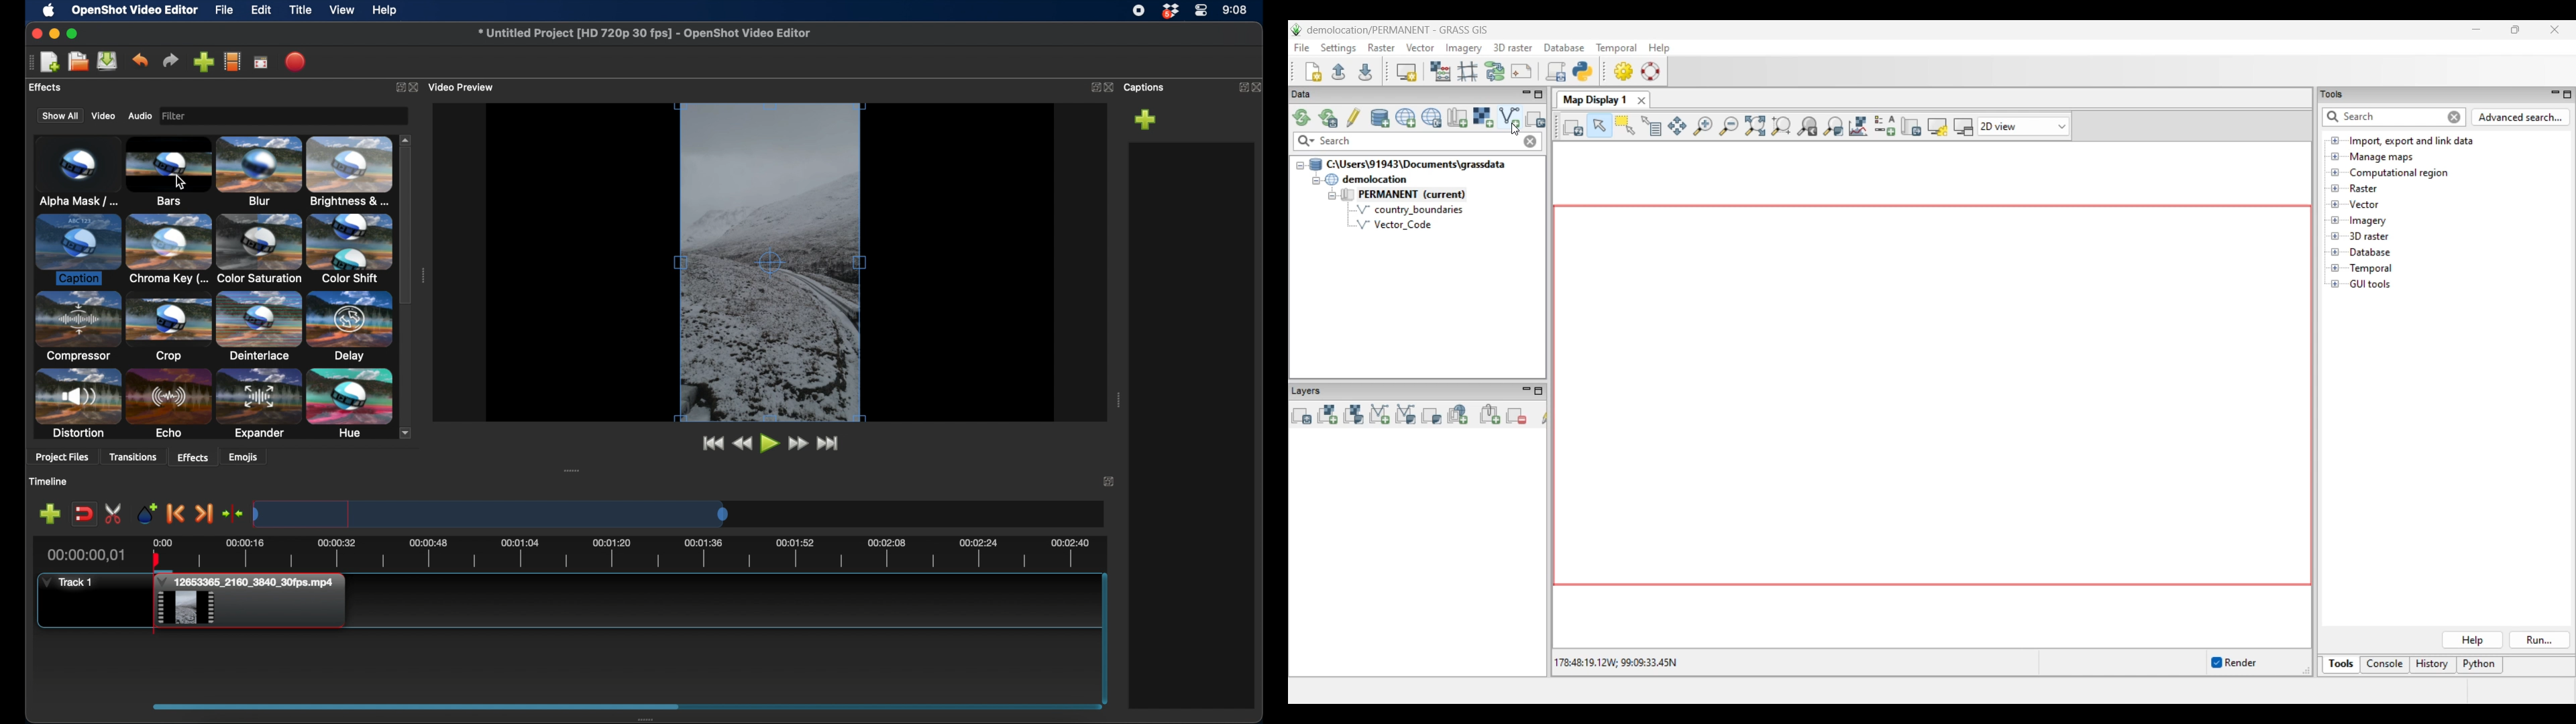 The height and width of the screenshot is (728, 2576). I want to click on caption, so click(78, 249).